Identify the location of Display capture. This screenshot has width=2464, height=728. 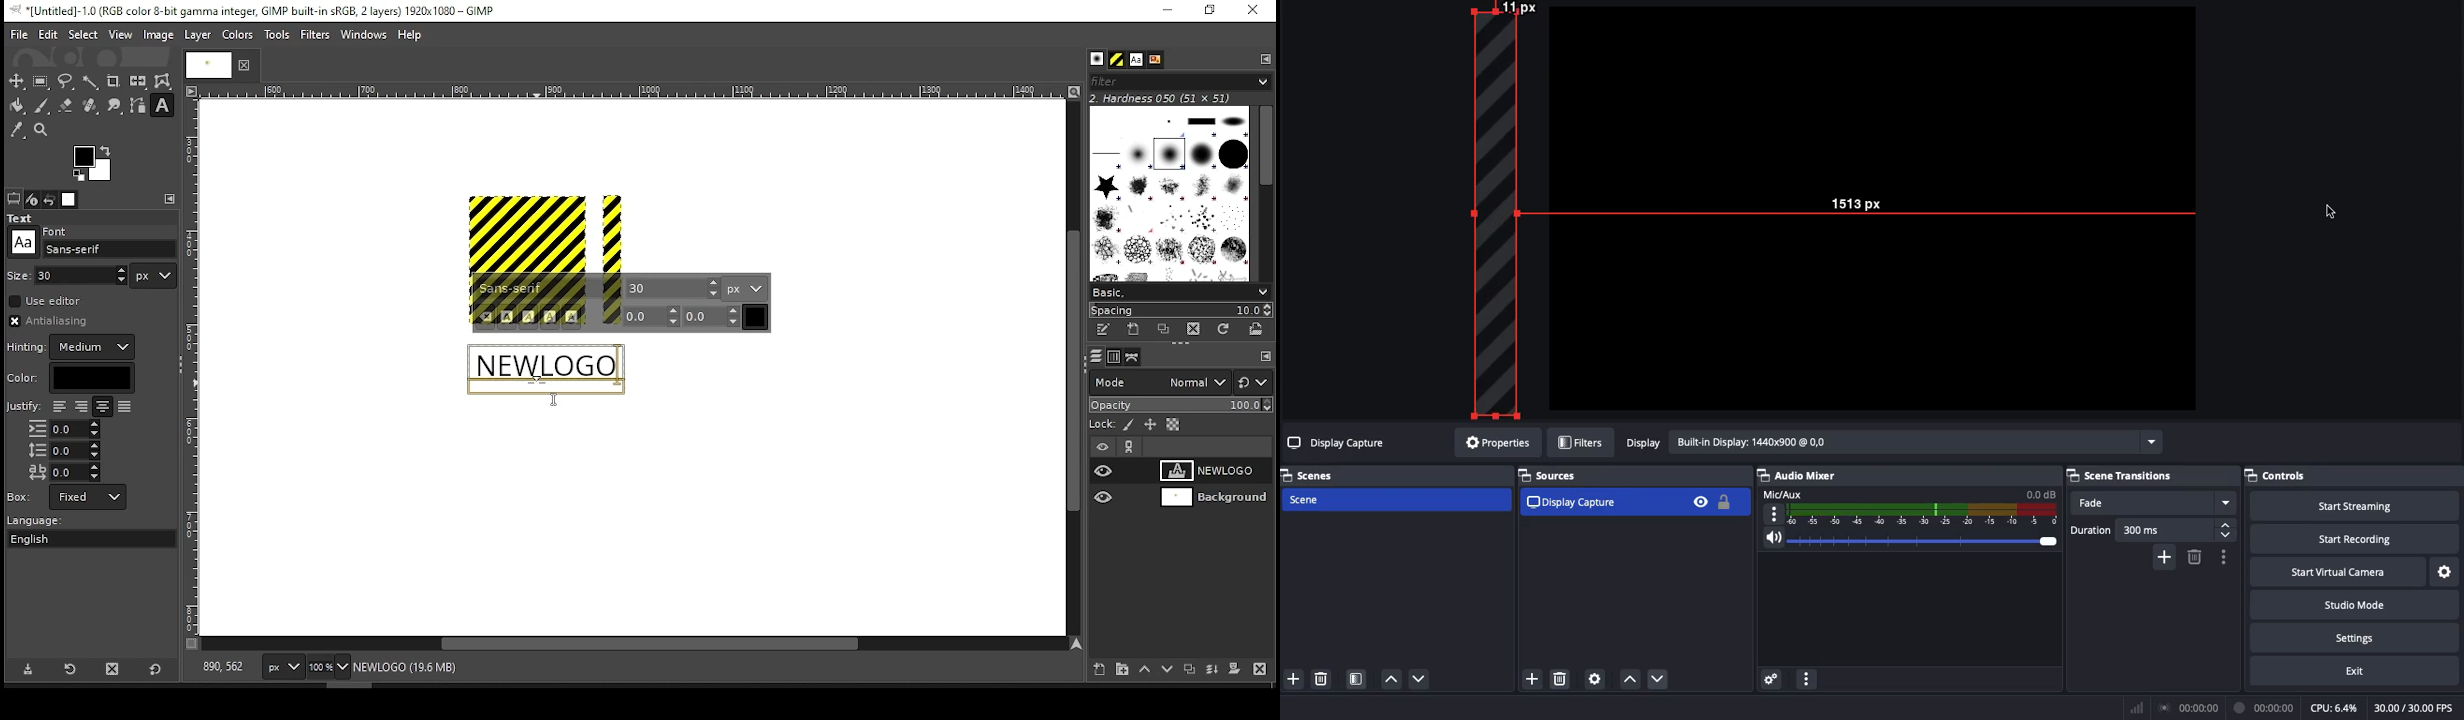
(1338, 445).